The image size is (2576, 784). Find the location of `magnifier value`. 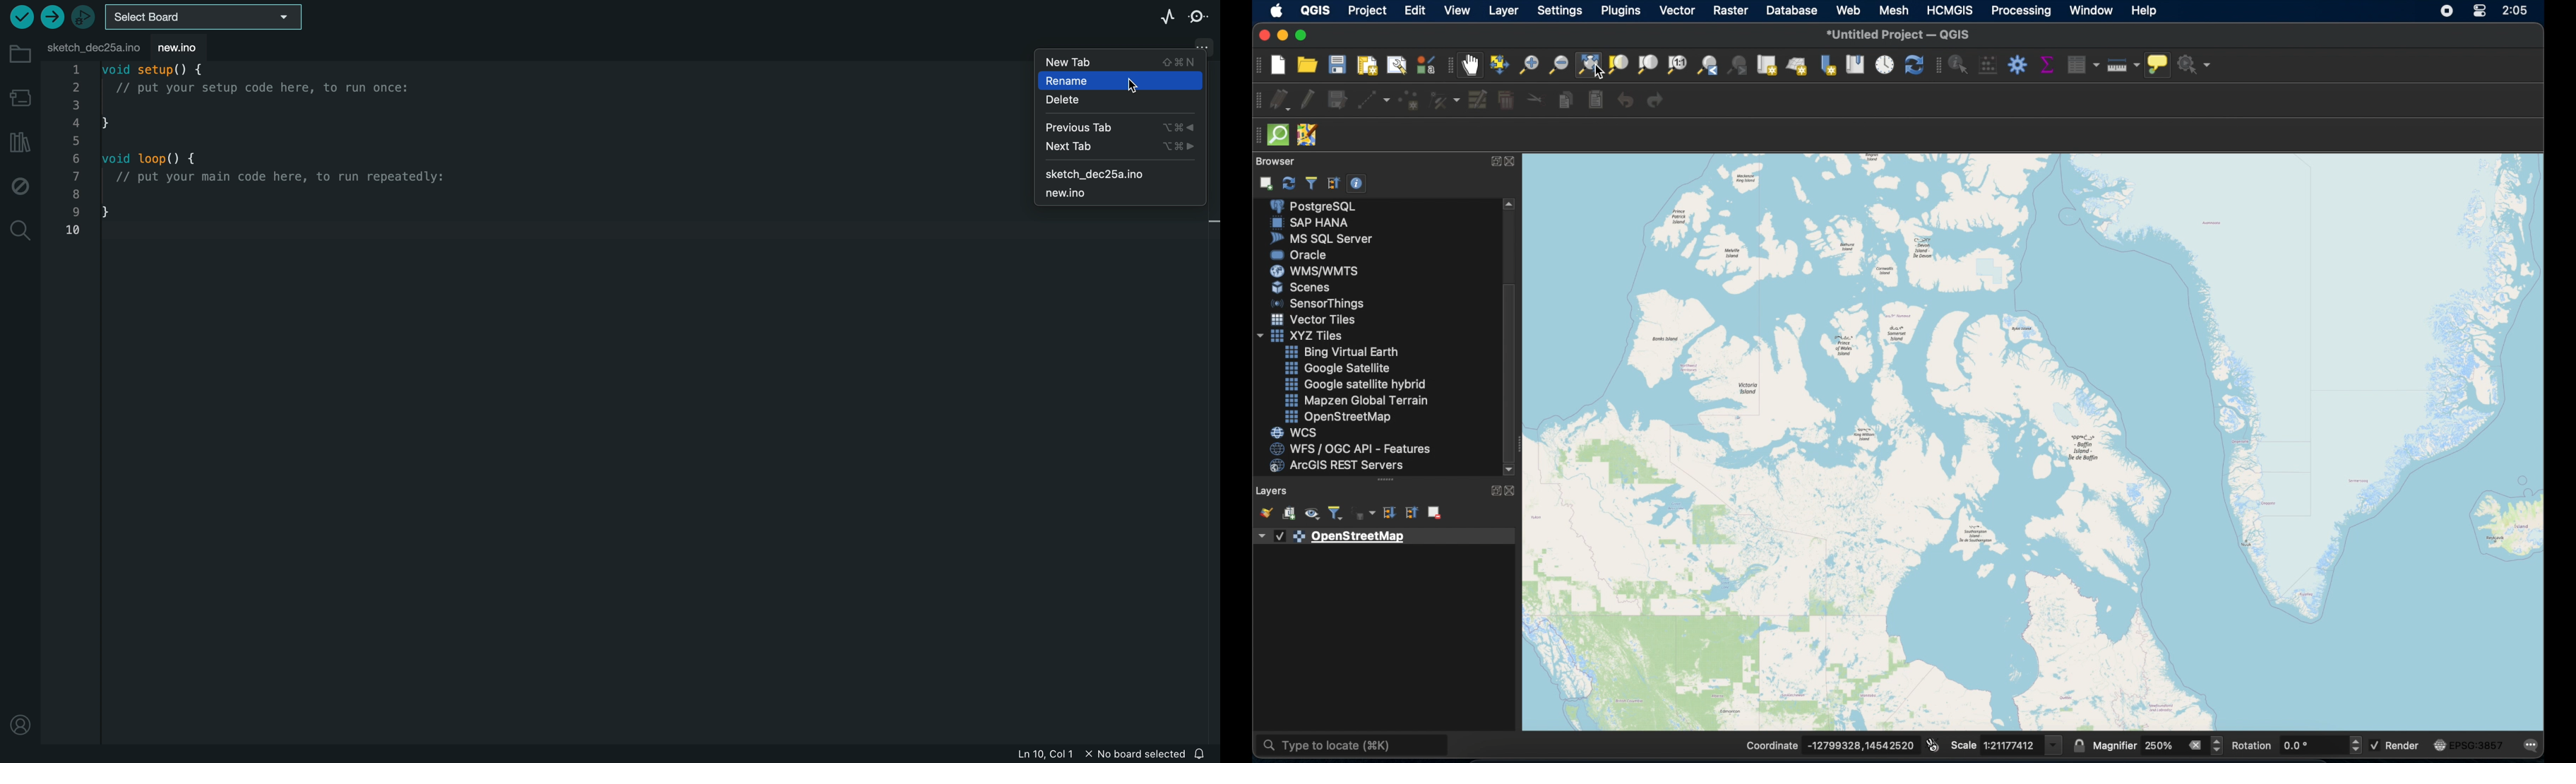

magnifier value is located at coordinates (2164, 746).